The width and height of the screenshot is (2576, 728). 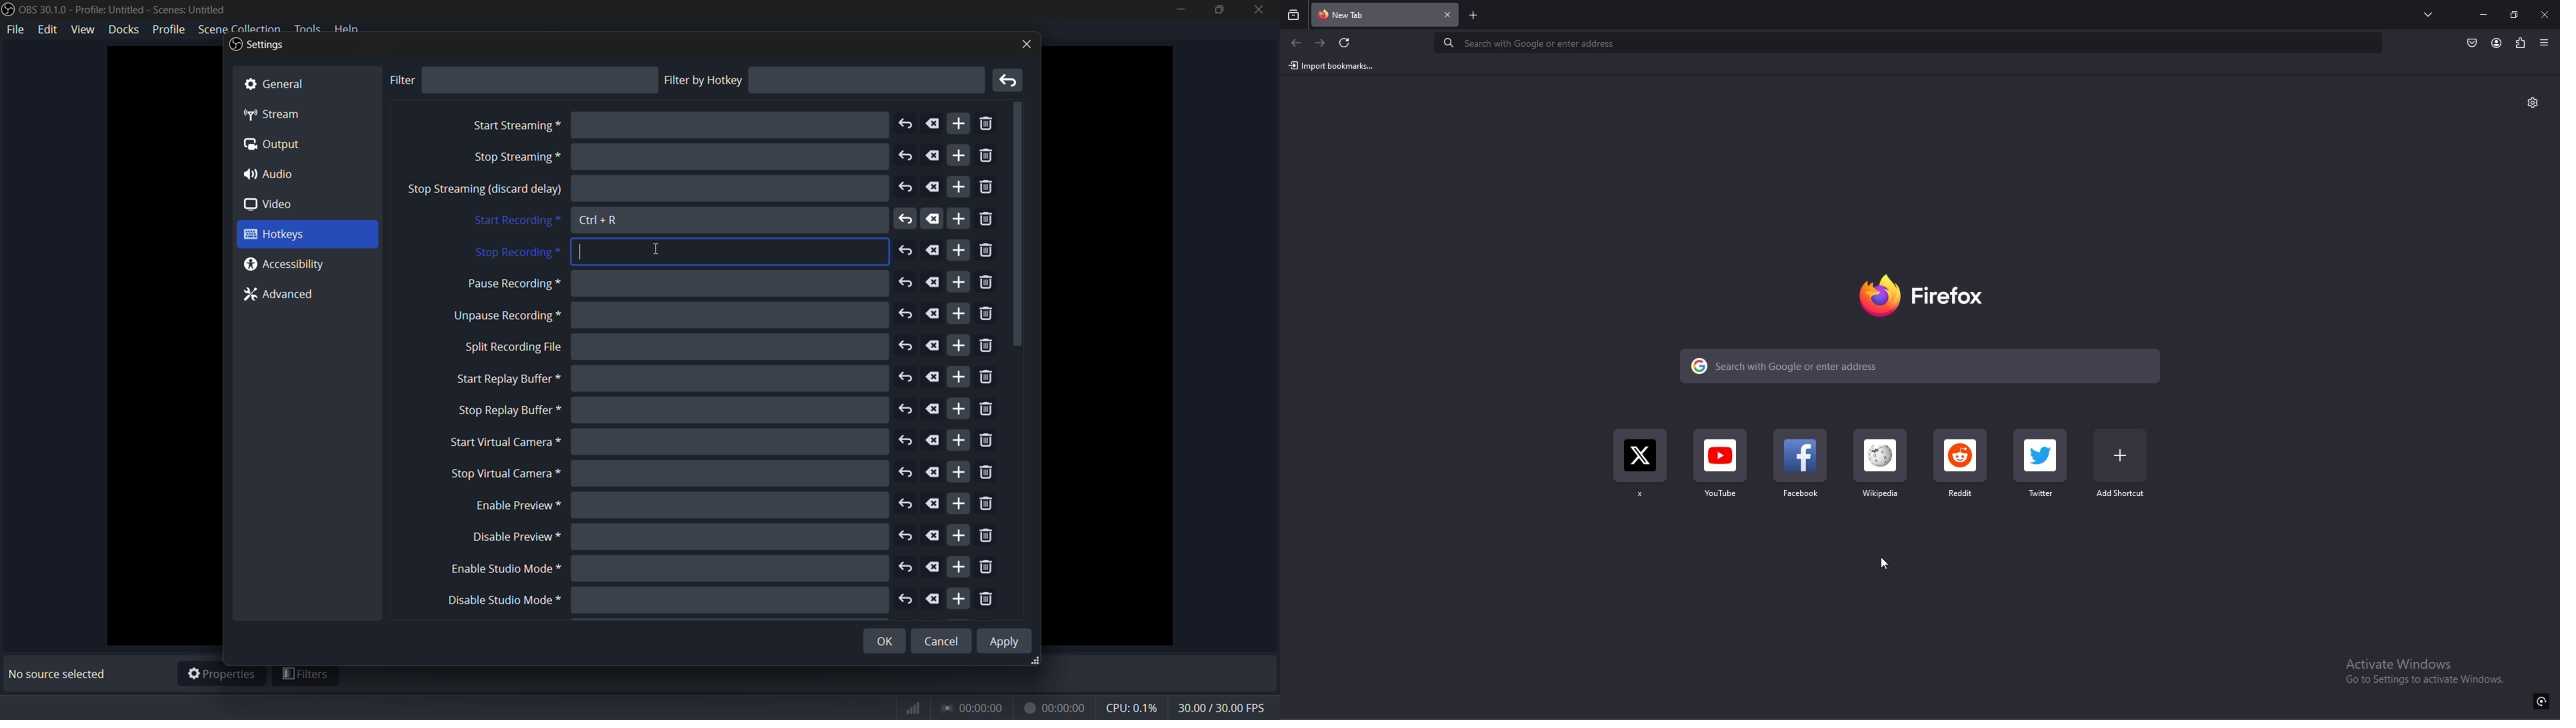 I want to click on cursor, so click(x=658, y=249).